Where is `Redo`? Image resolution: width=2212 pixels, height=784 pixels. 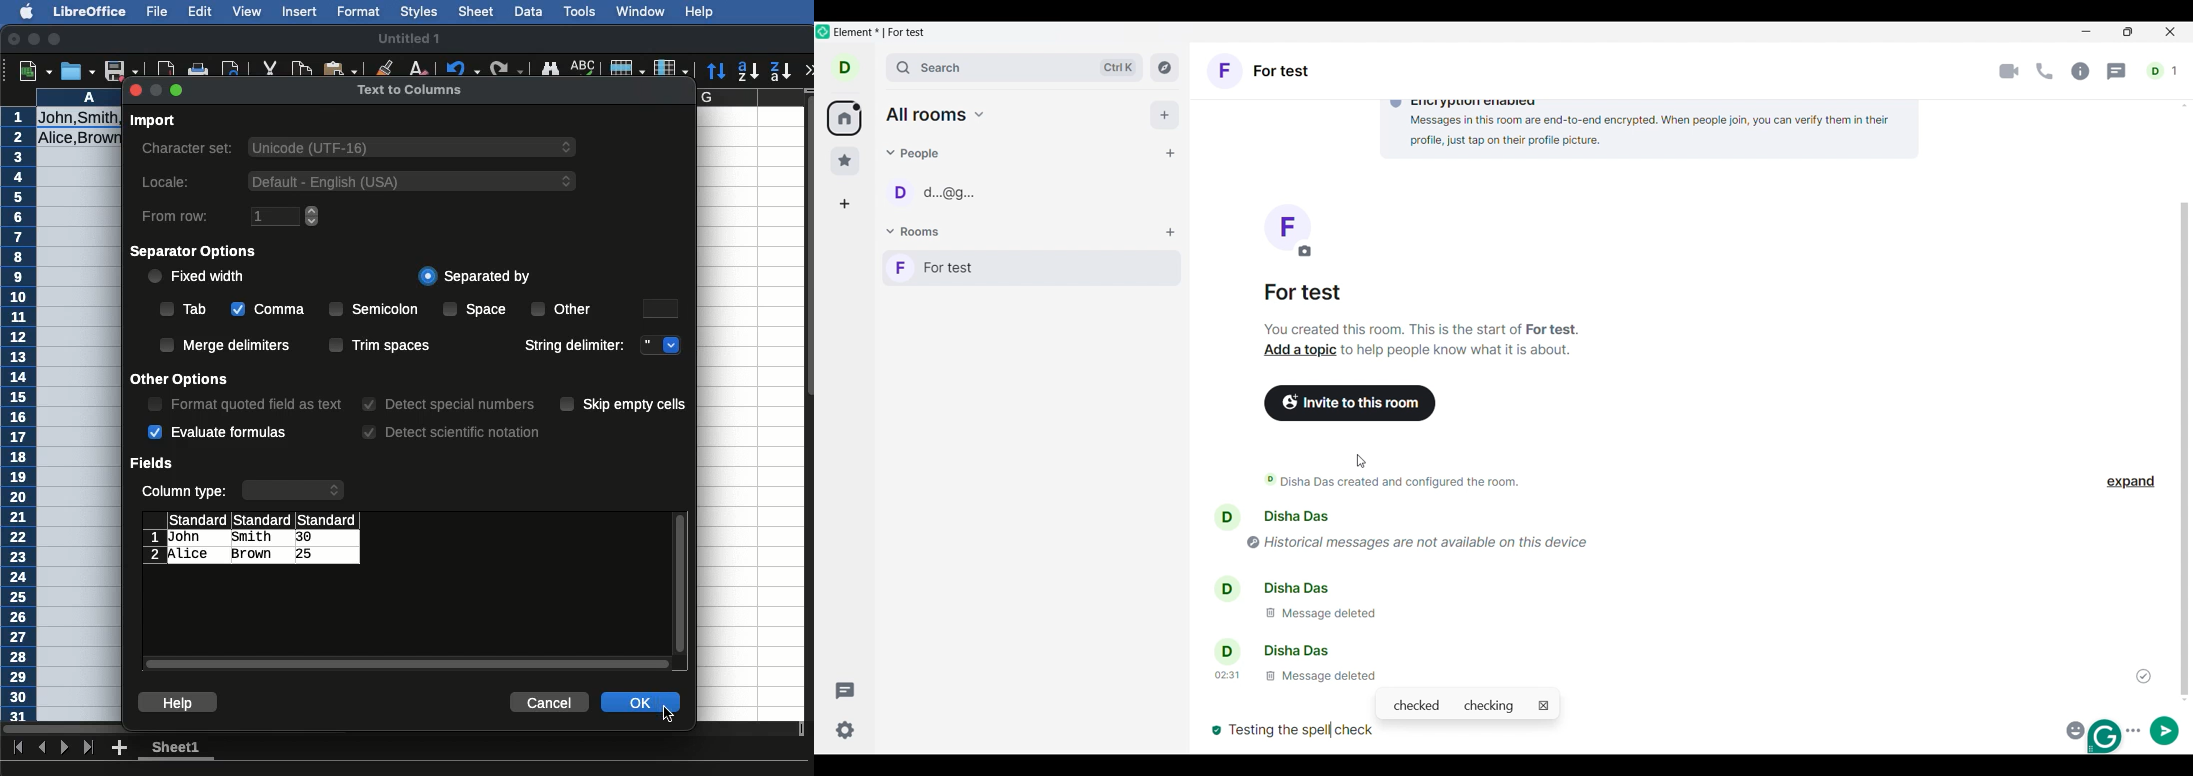
Redo is located at coordinates (510, 68).